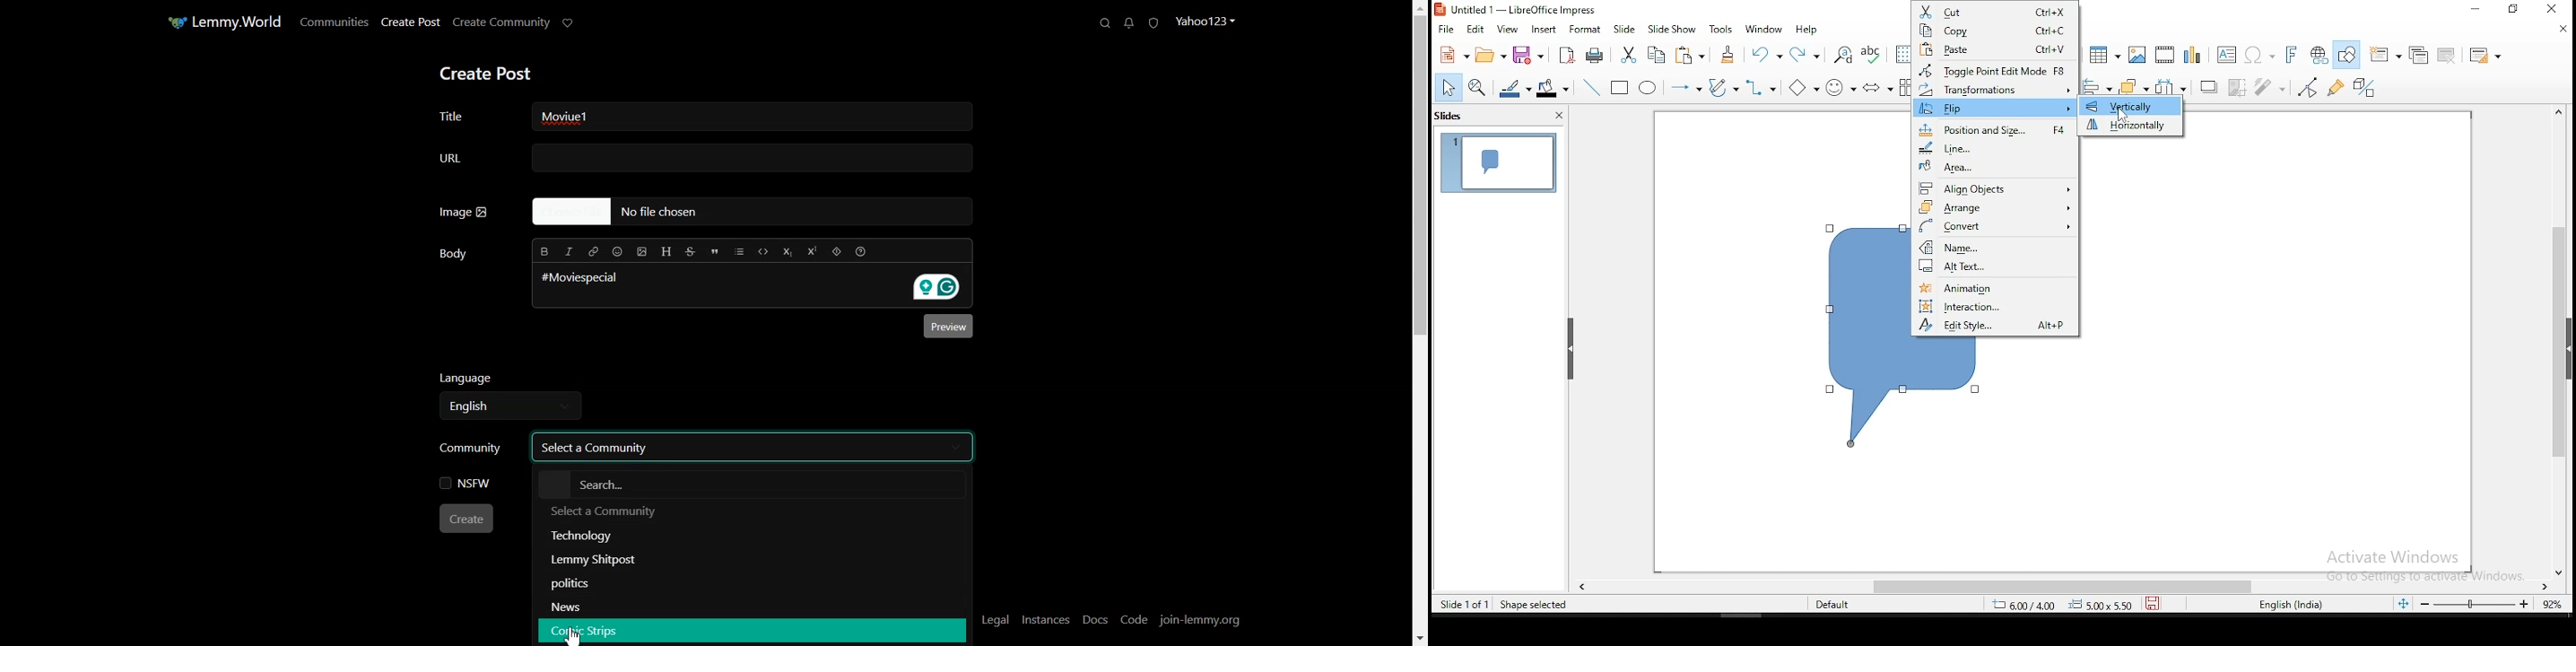 The width and height of the screenshot is (2576, 672). Describe the element at coordinates (1721, 29) in the screenshot. I see `tools` at that location.